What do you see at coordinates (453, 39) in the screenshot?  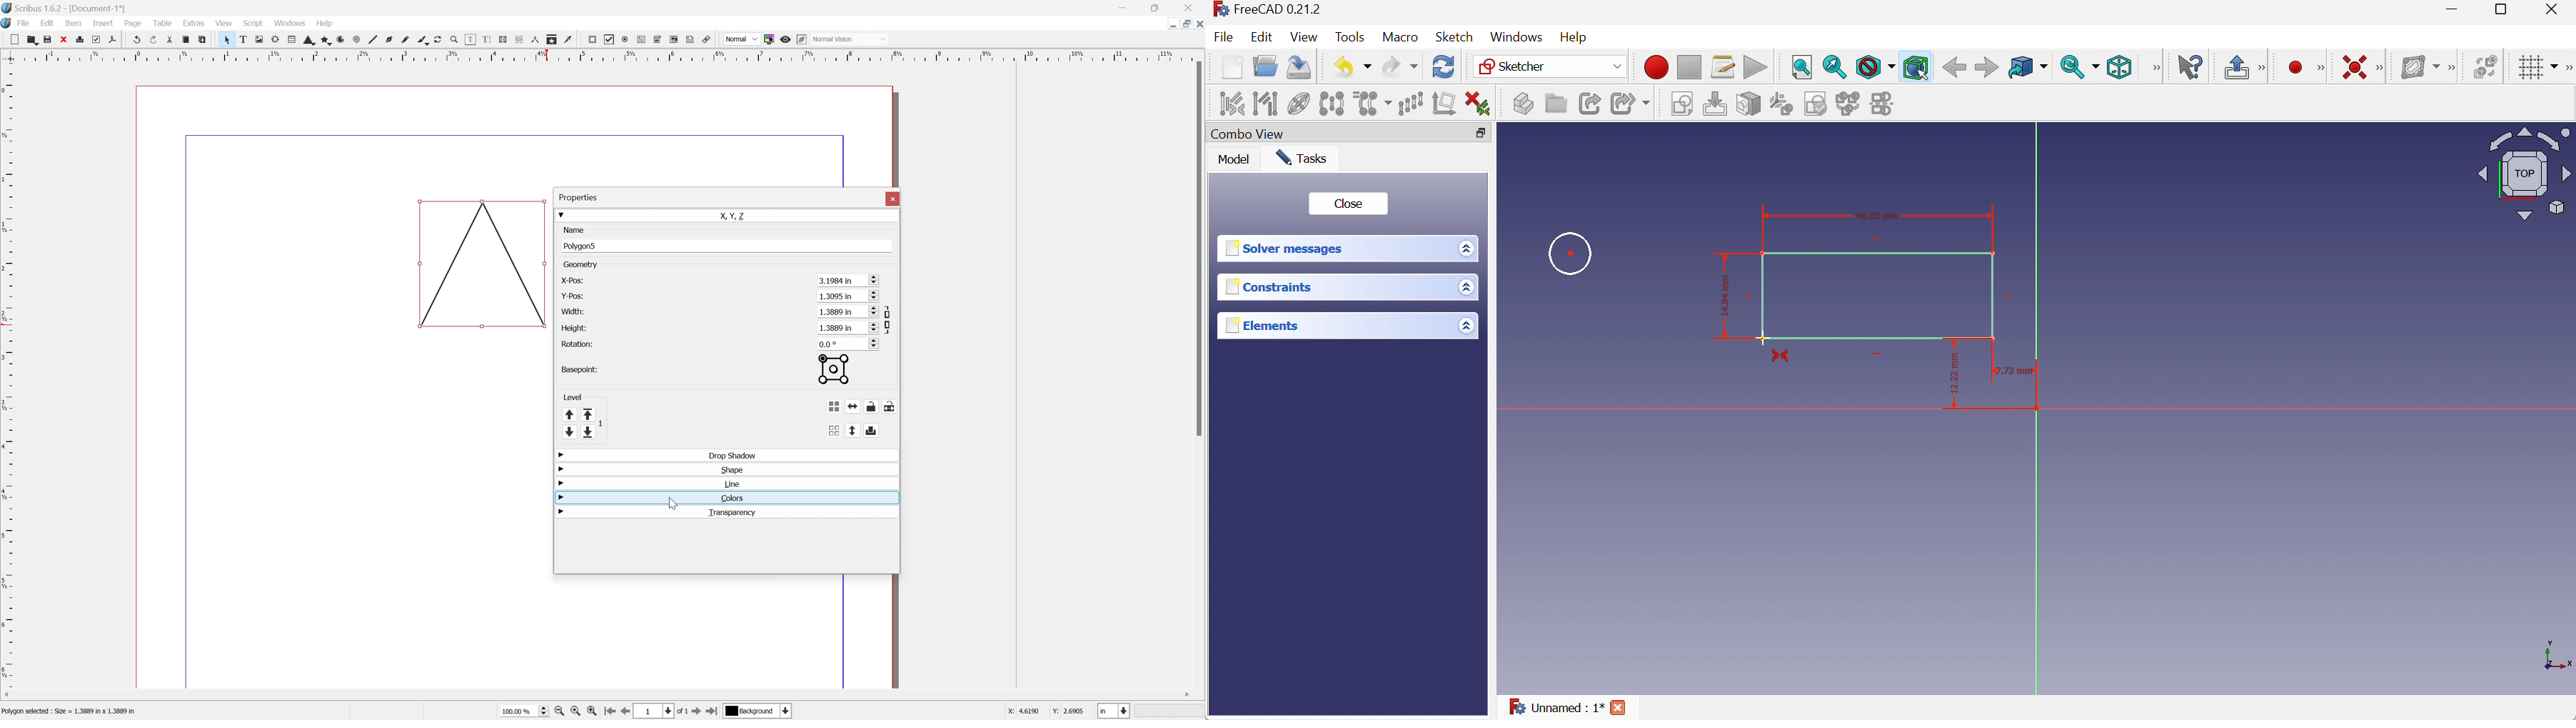 I see `Zoom in or out` at bounding box center [453, 39].